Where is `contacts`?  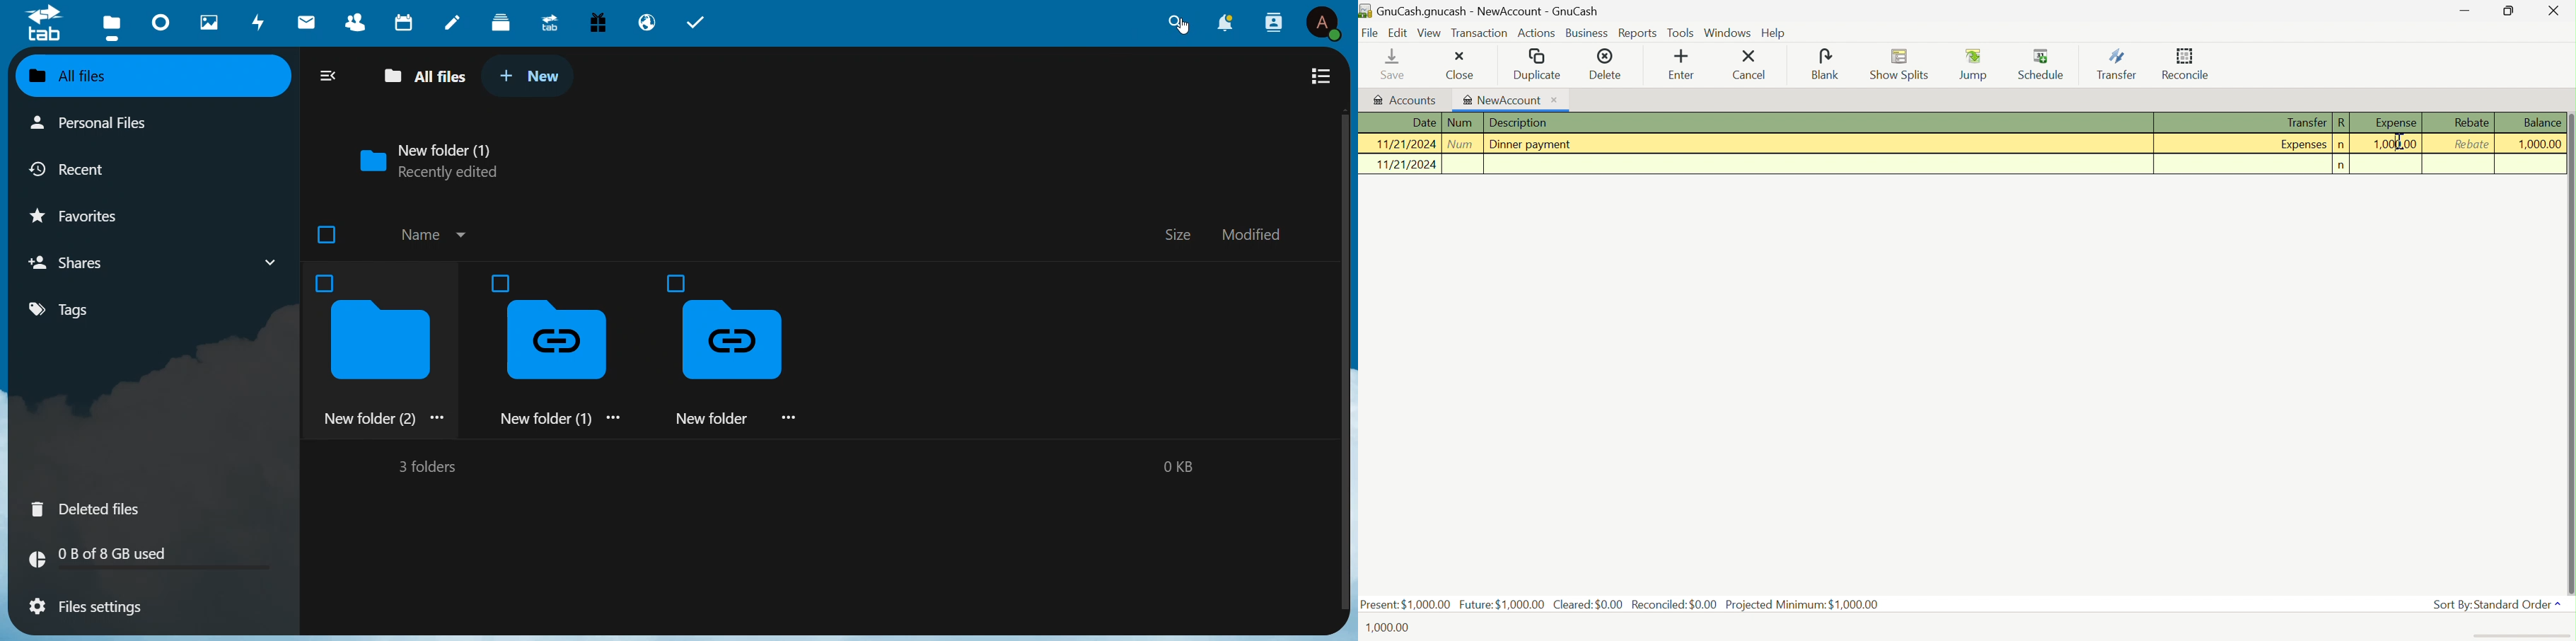
contacts is located at coordinates (1275, 22).